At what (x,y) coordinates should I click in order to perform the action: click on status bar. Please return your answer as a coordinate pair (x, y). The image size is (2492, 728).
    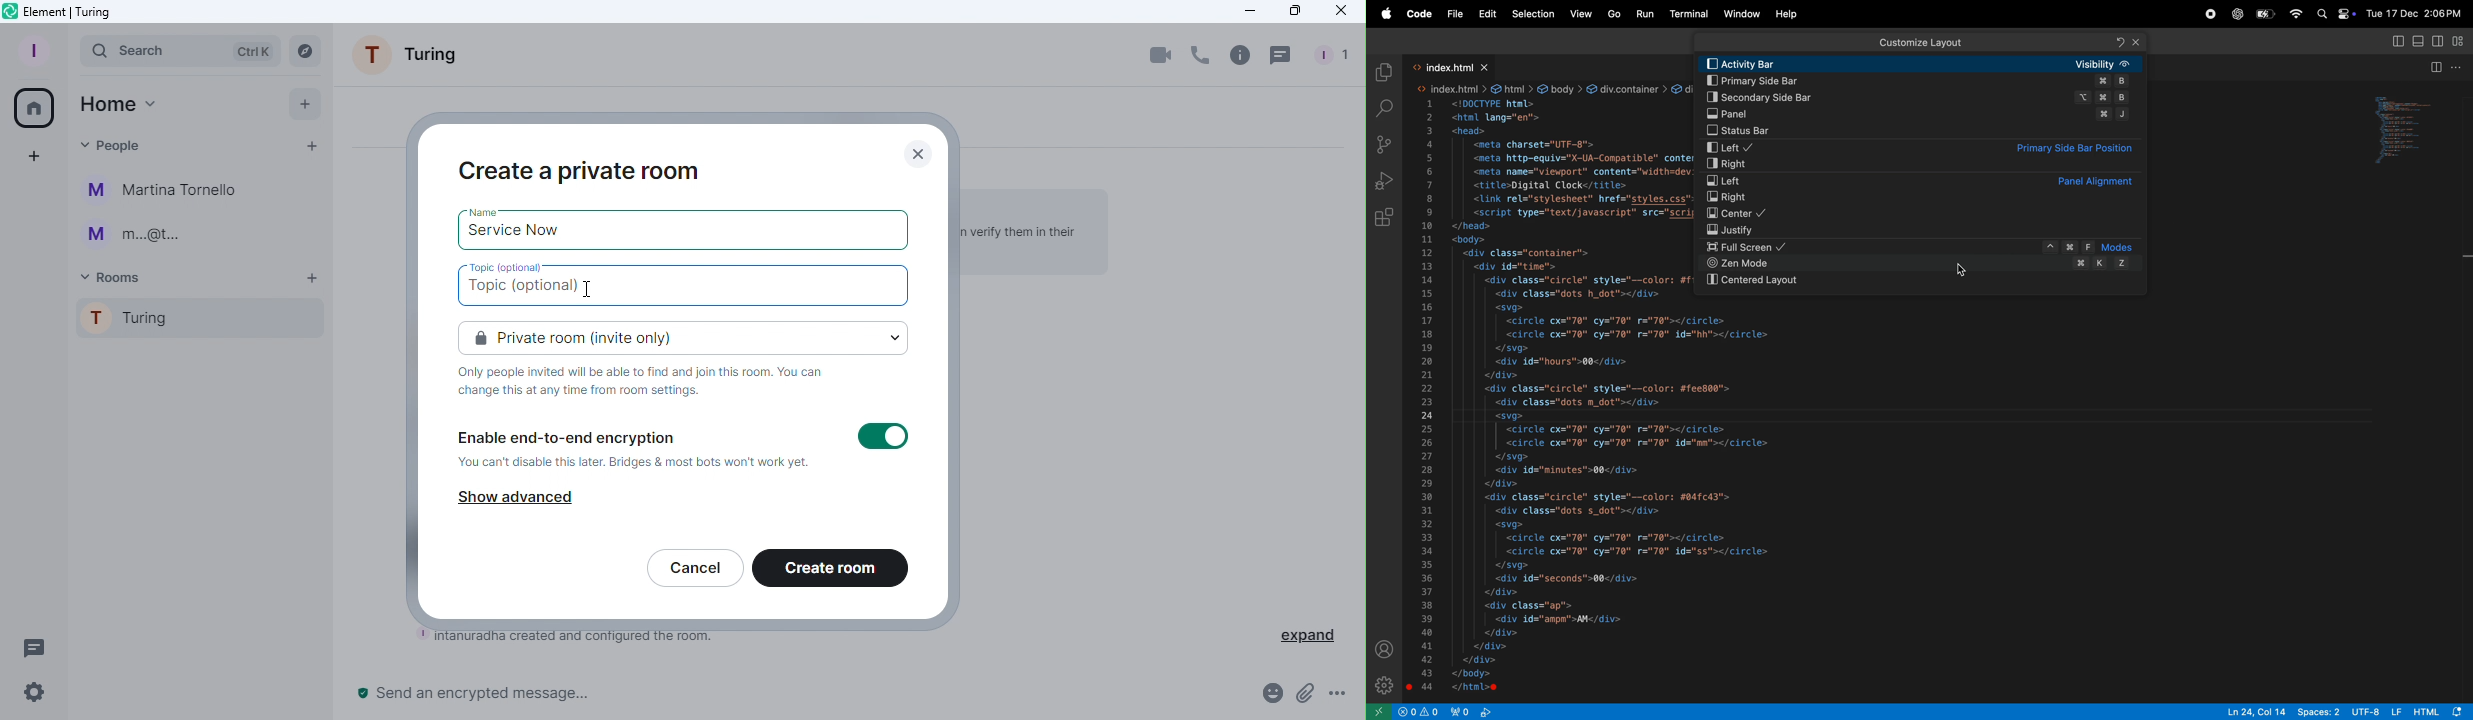
    Looking at the image, I should click on (1923, 133).